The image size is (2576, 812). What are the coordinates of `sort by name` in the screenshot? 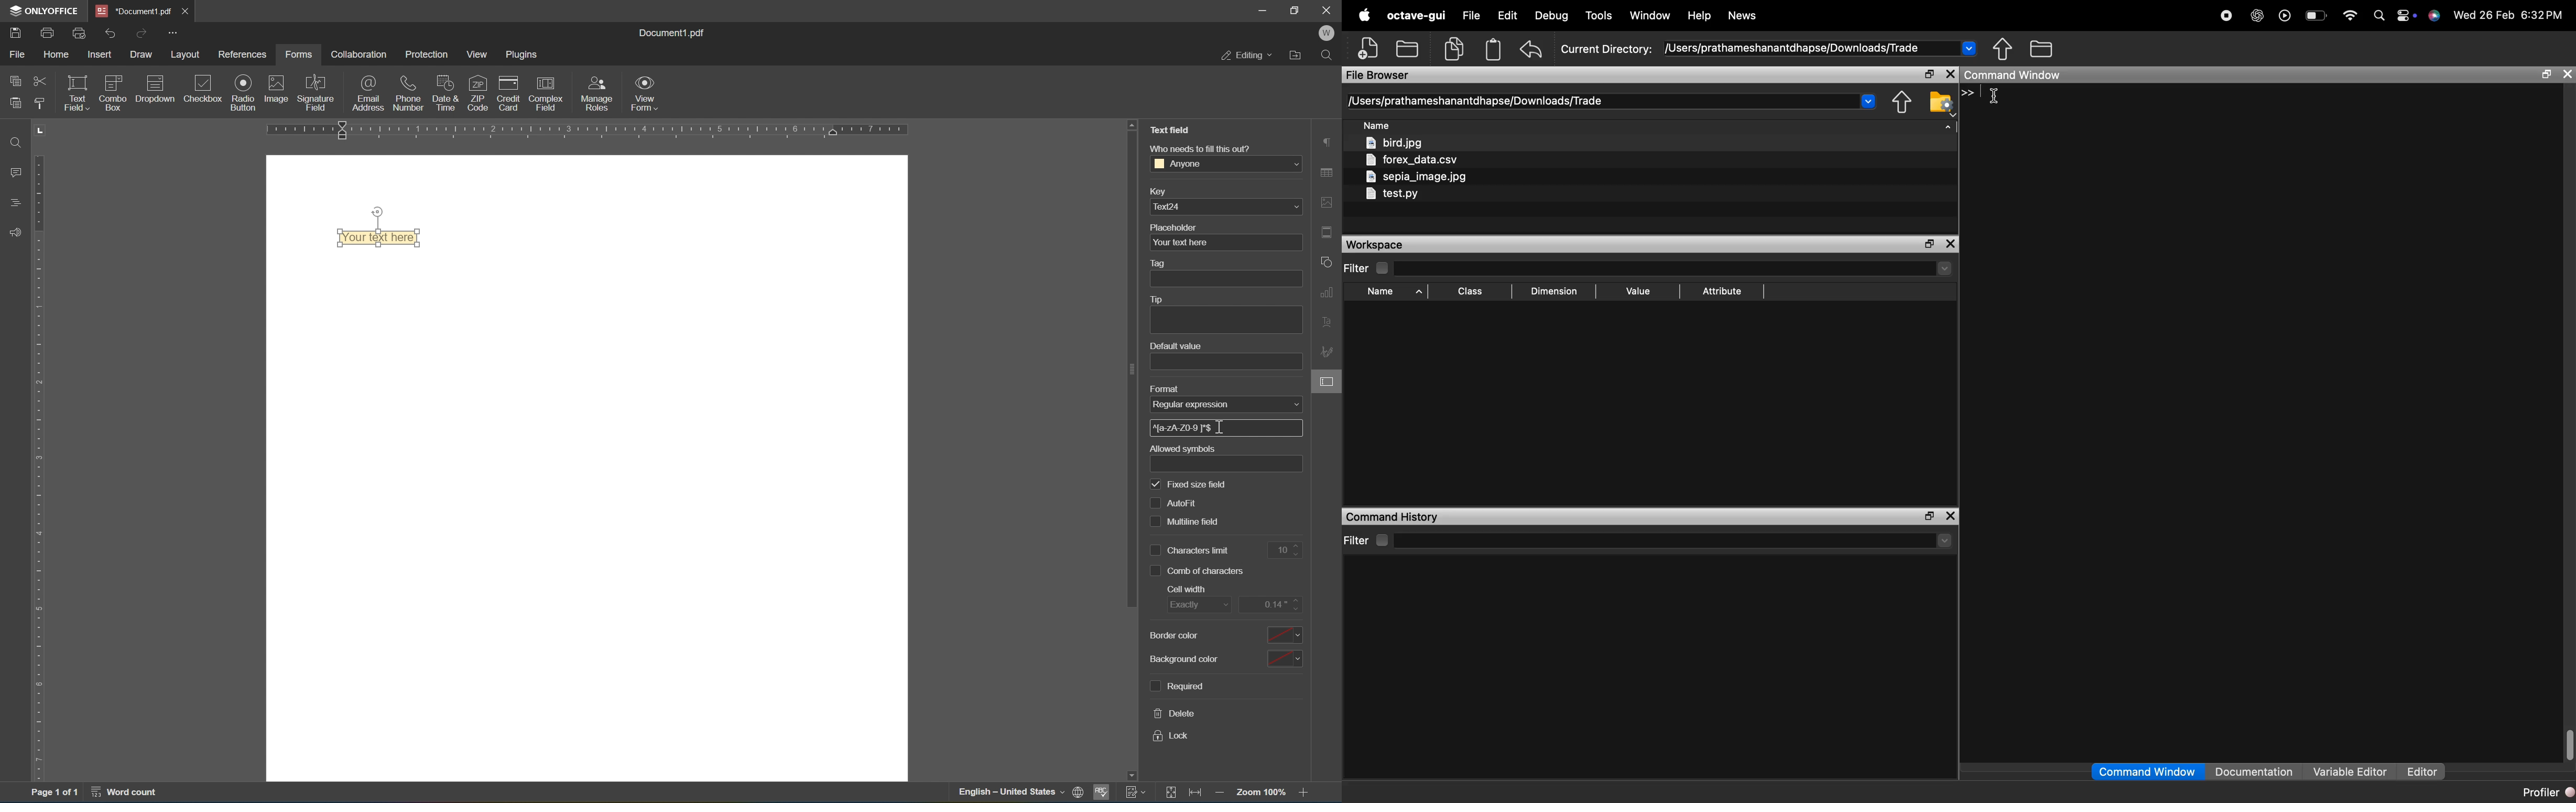 It's located at (1381, 127).